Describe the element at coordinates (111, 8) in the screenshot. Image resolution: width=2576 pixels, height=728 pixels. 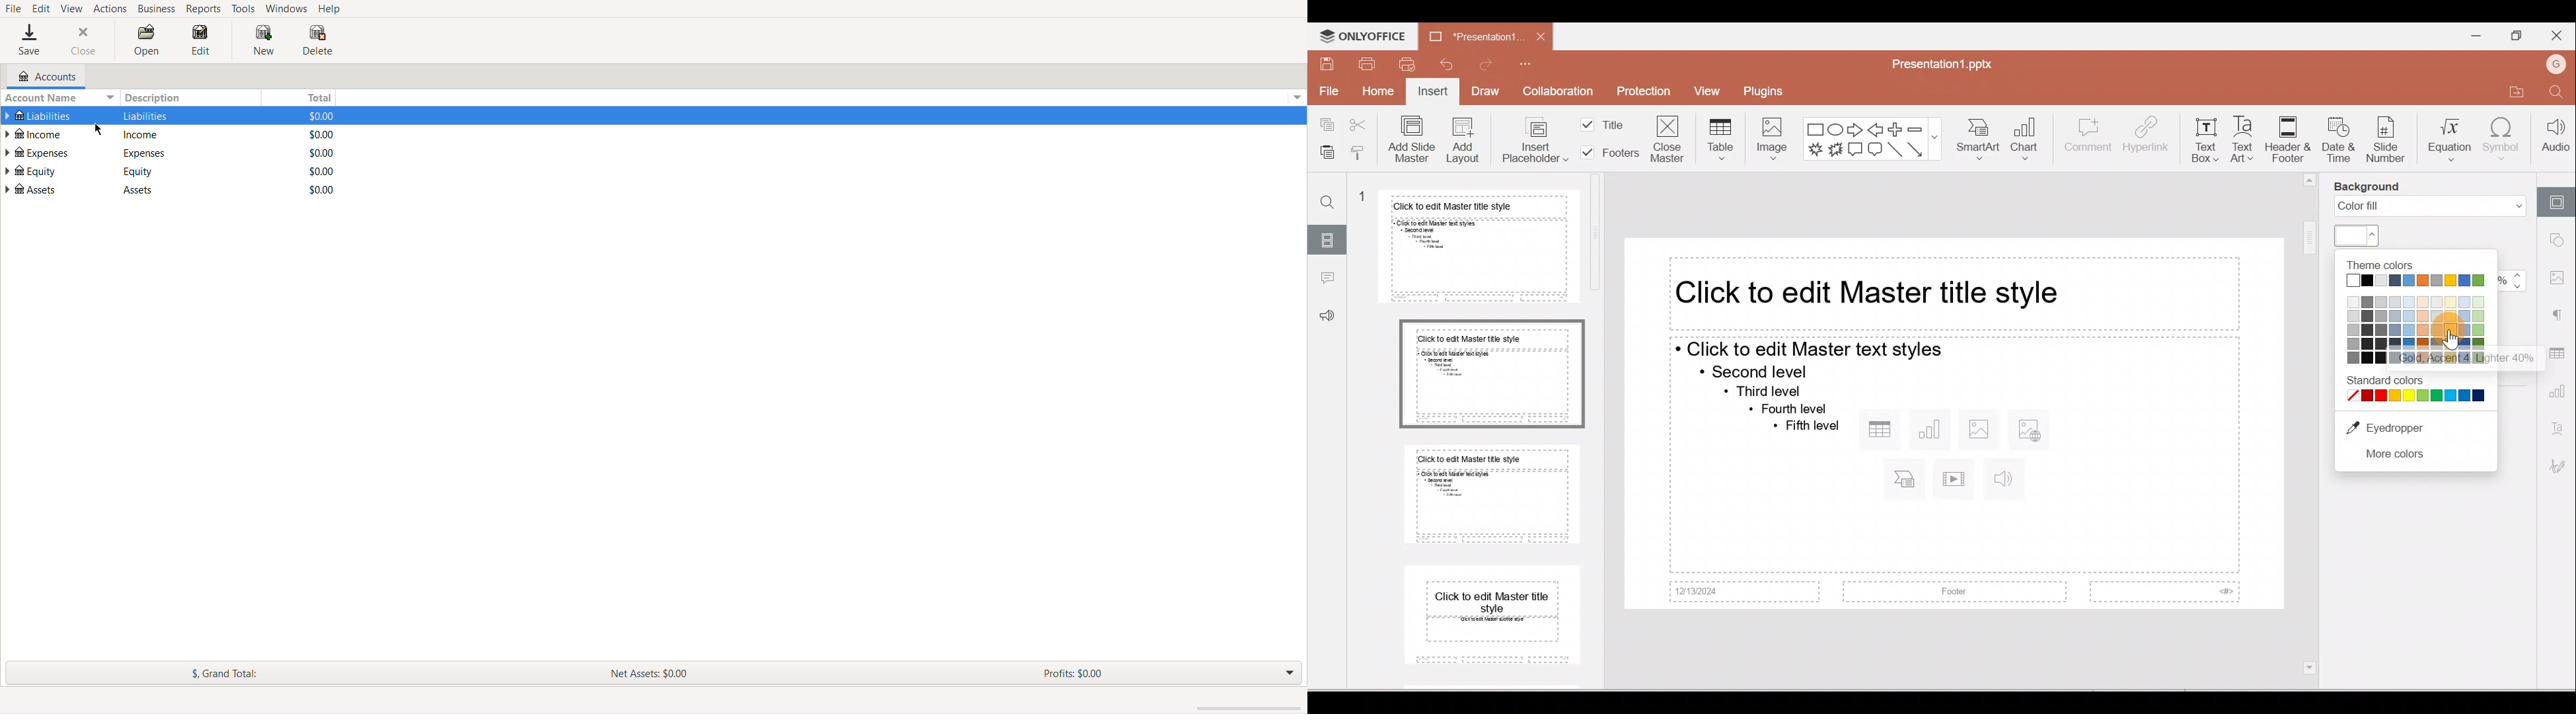
I see `Actions` at that location.